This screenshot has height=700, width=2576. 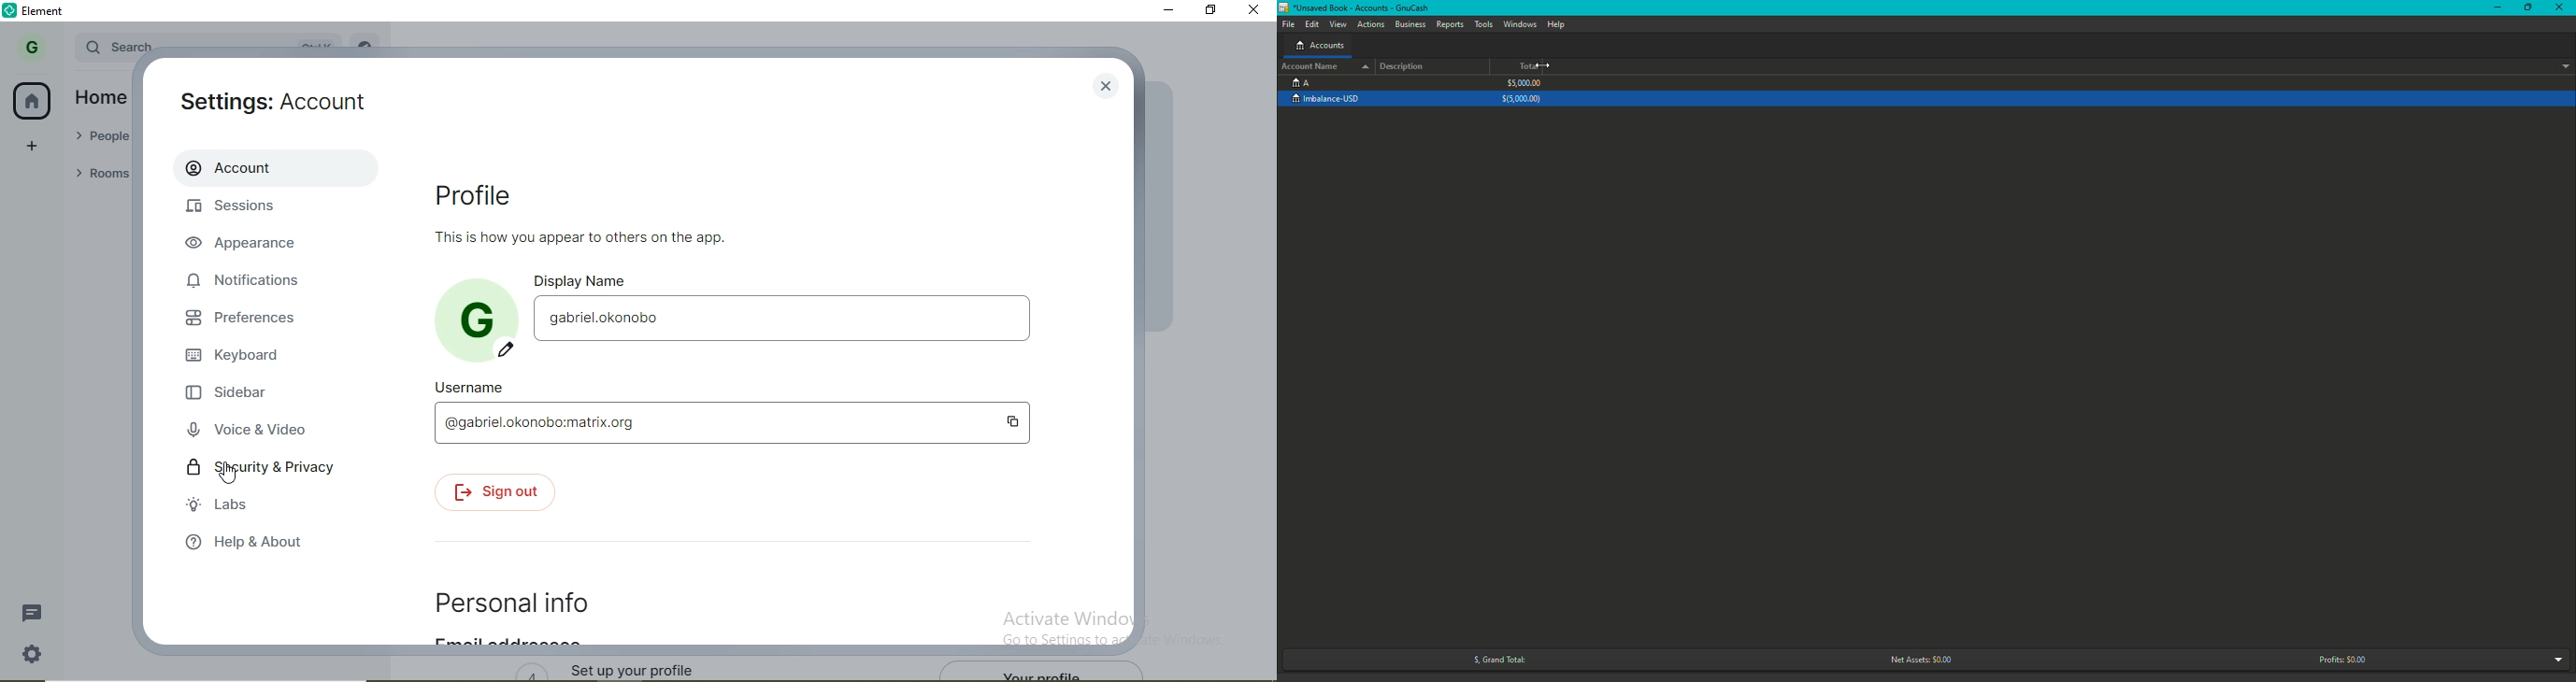 I want to click on element, so click(x=48, y=11).